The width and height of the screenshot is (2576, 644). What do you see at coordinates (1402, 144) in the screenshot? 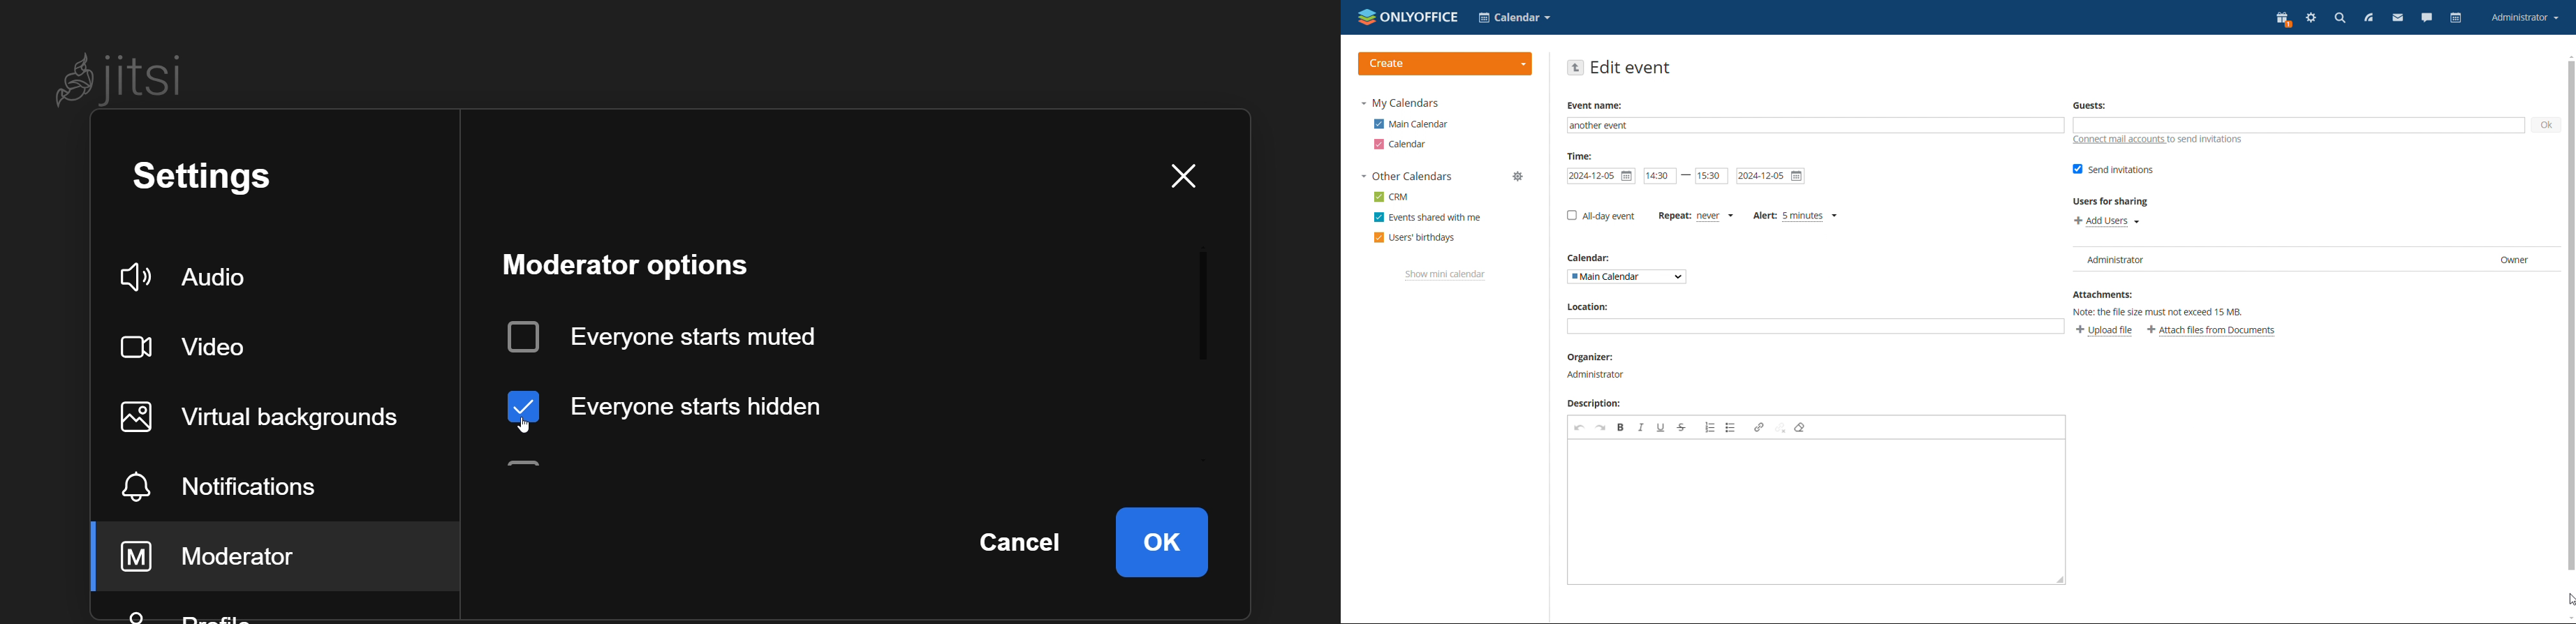
I see `calendar` at bounding box center [1402, 144].